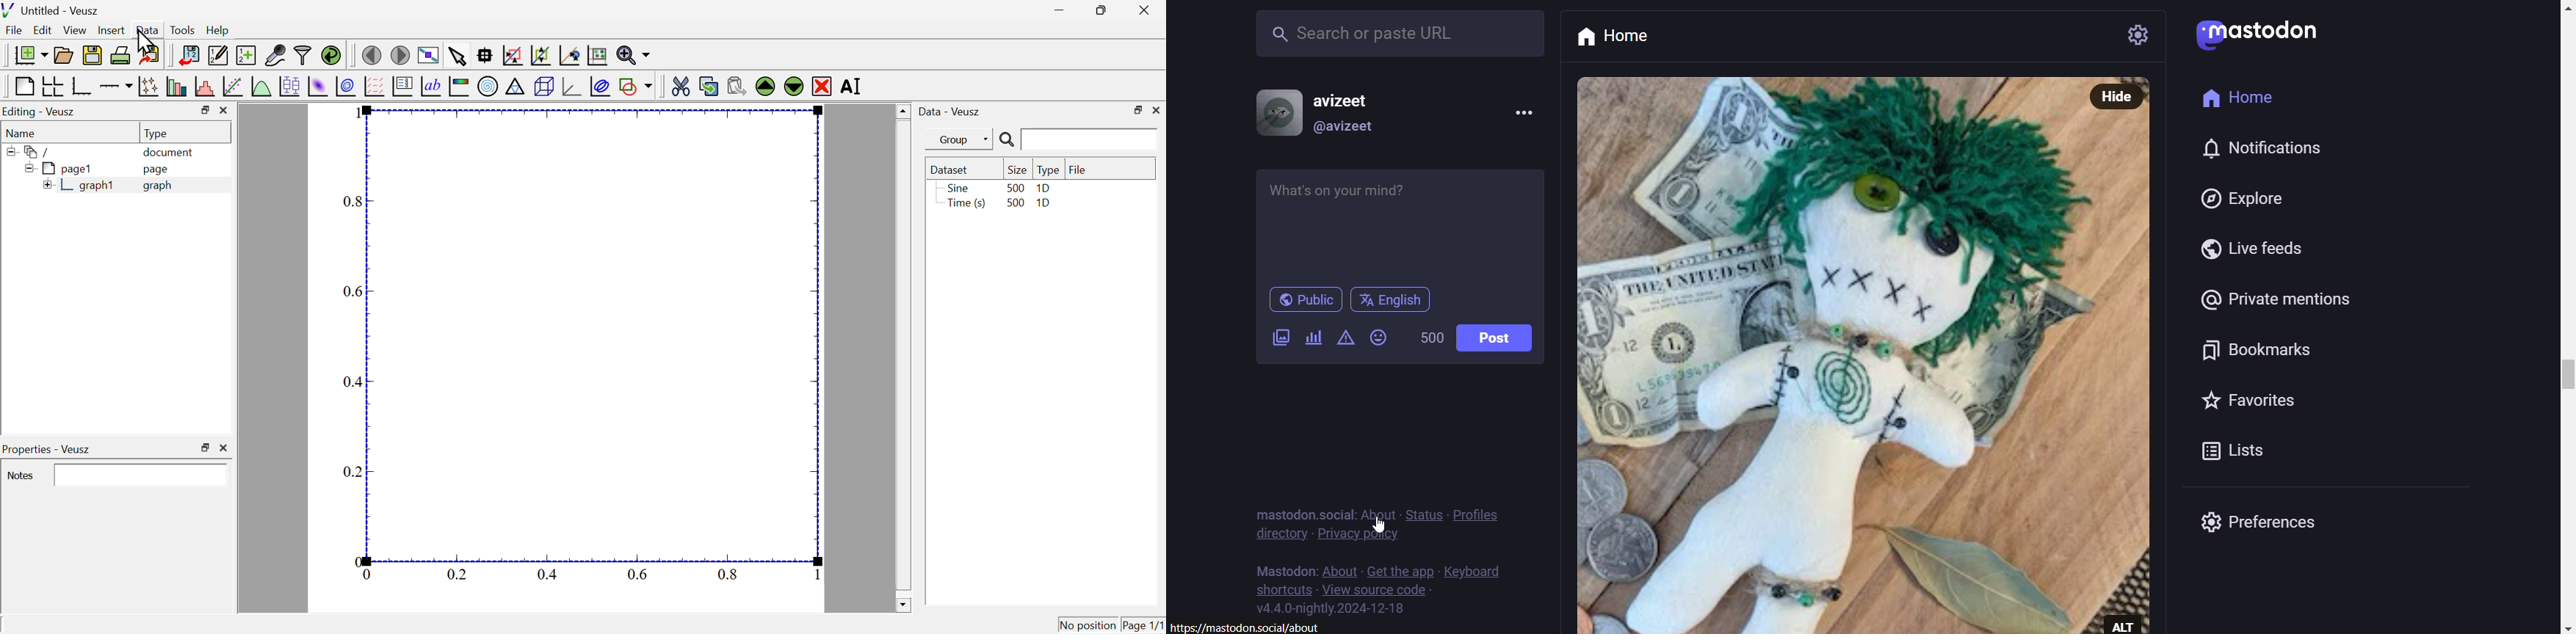 The height and width of the screenshot is (644, 2576). I want to click on cursor, so click(1381, 525).